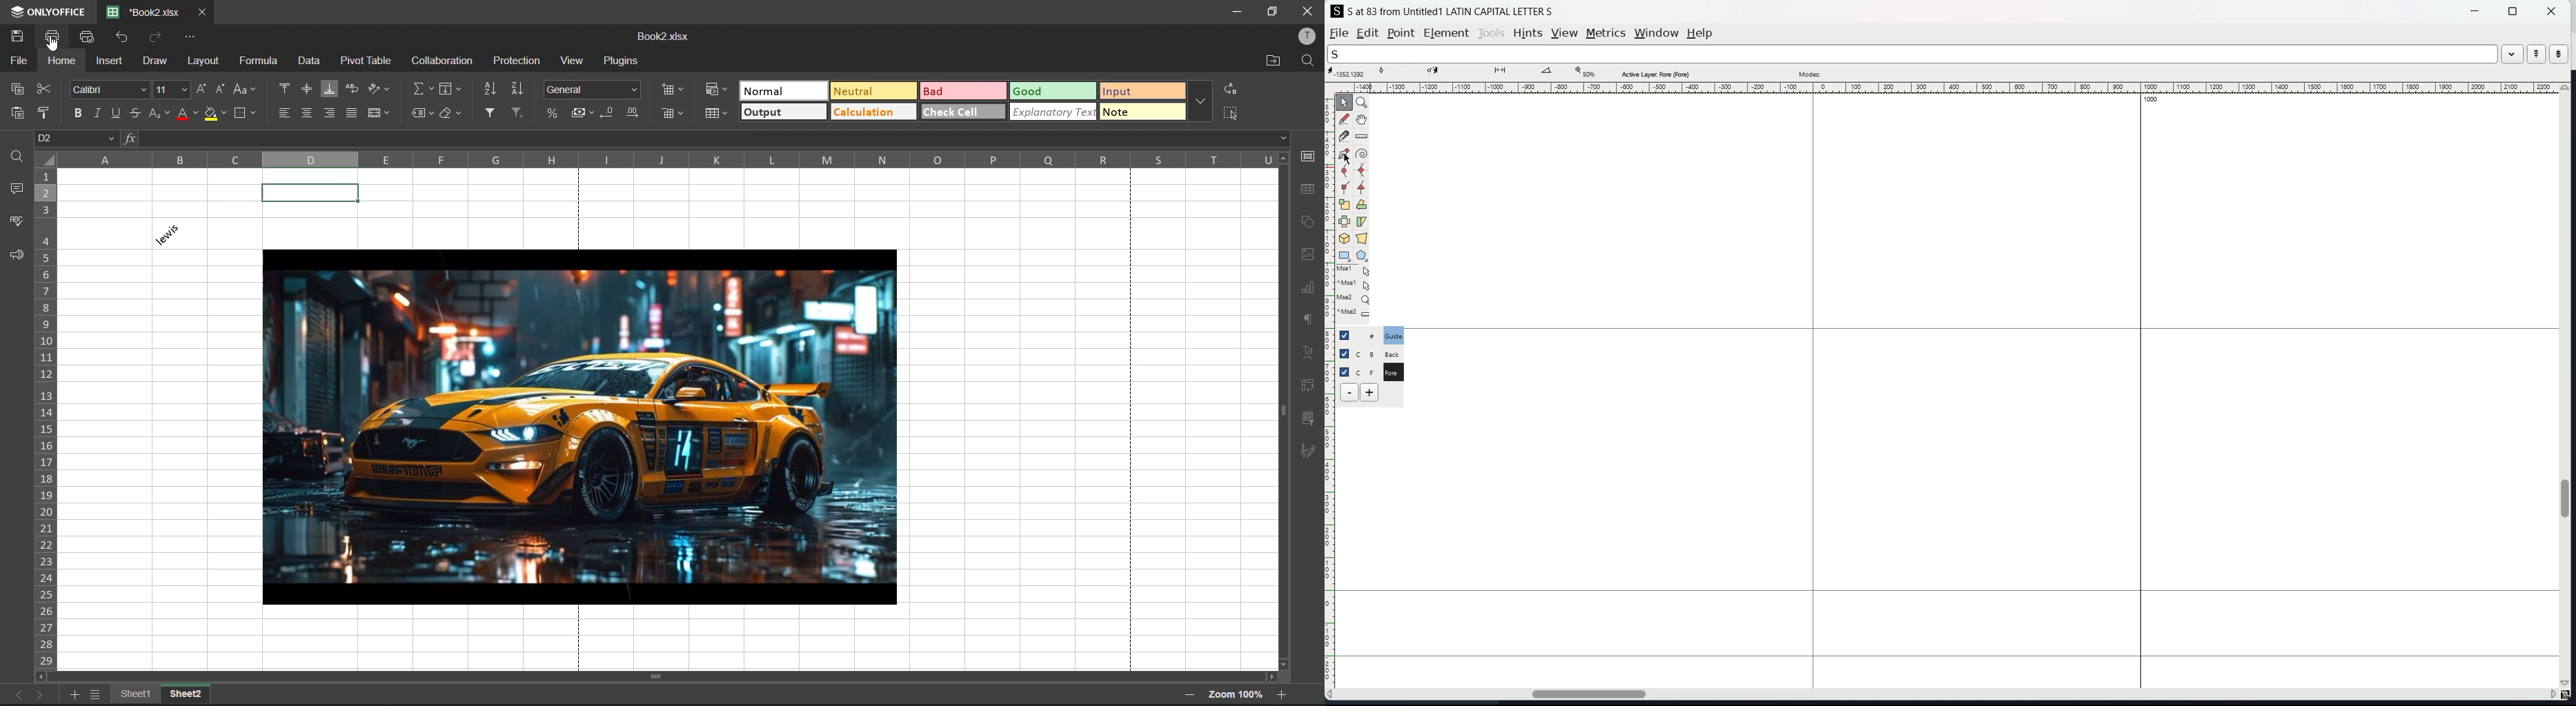 This screenshot has height=728, width=2576. What do you see at coordinates (215, 114) in the screenshot?
I see `fill color` at bounding box center [215, 114].